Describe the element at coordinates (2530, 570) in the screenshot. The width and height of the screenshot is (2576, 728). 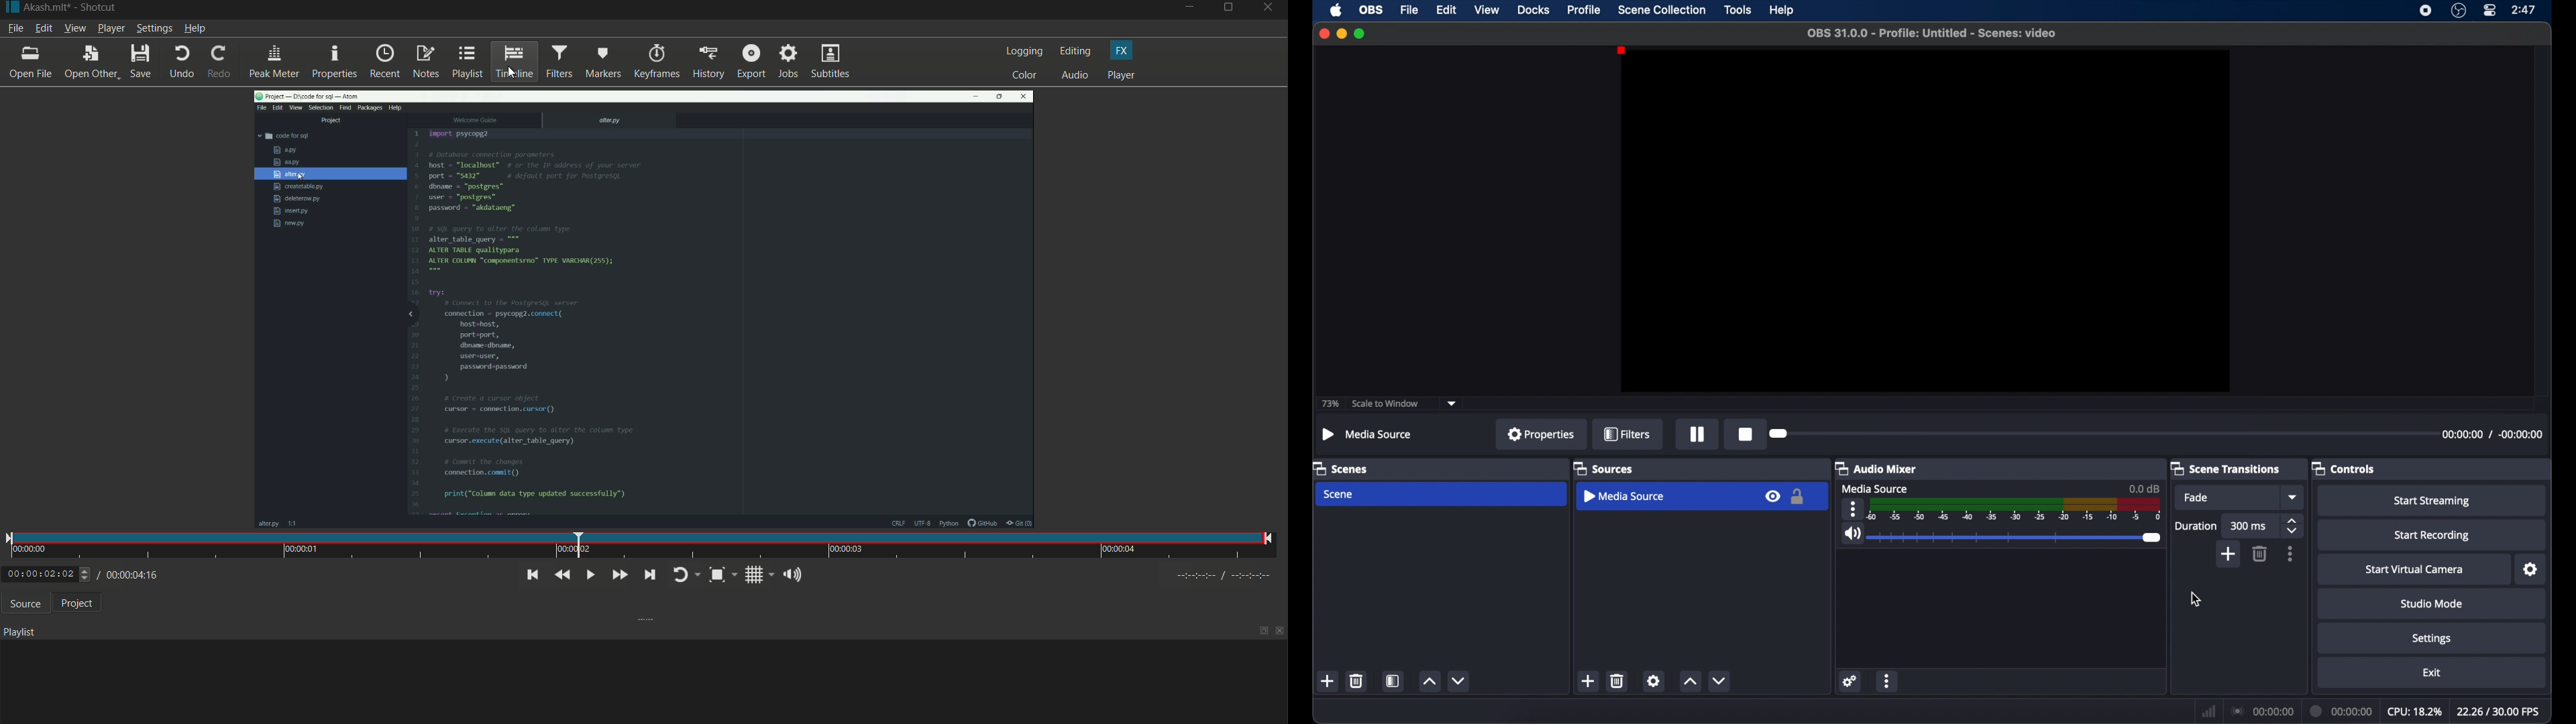
I see `settings` at that location.